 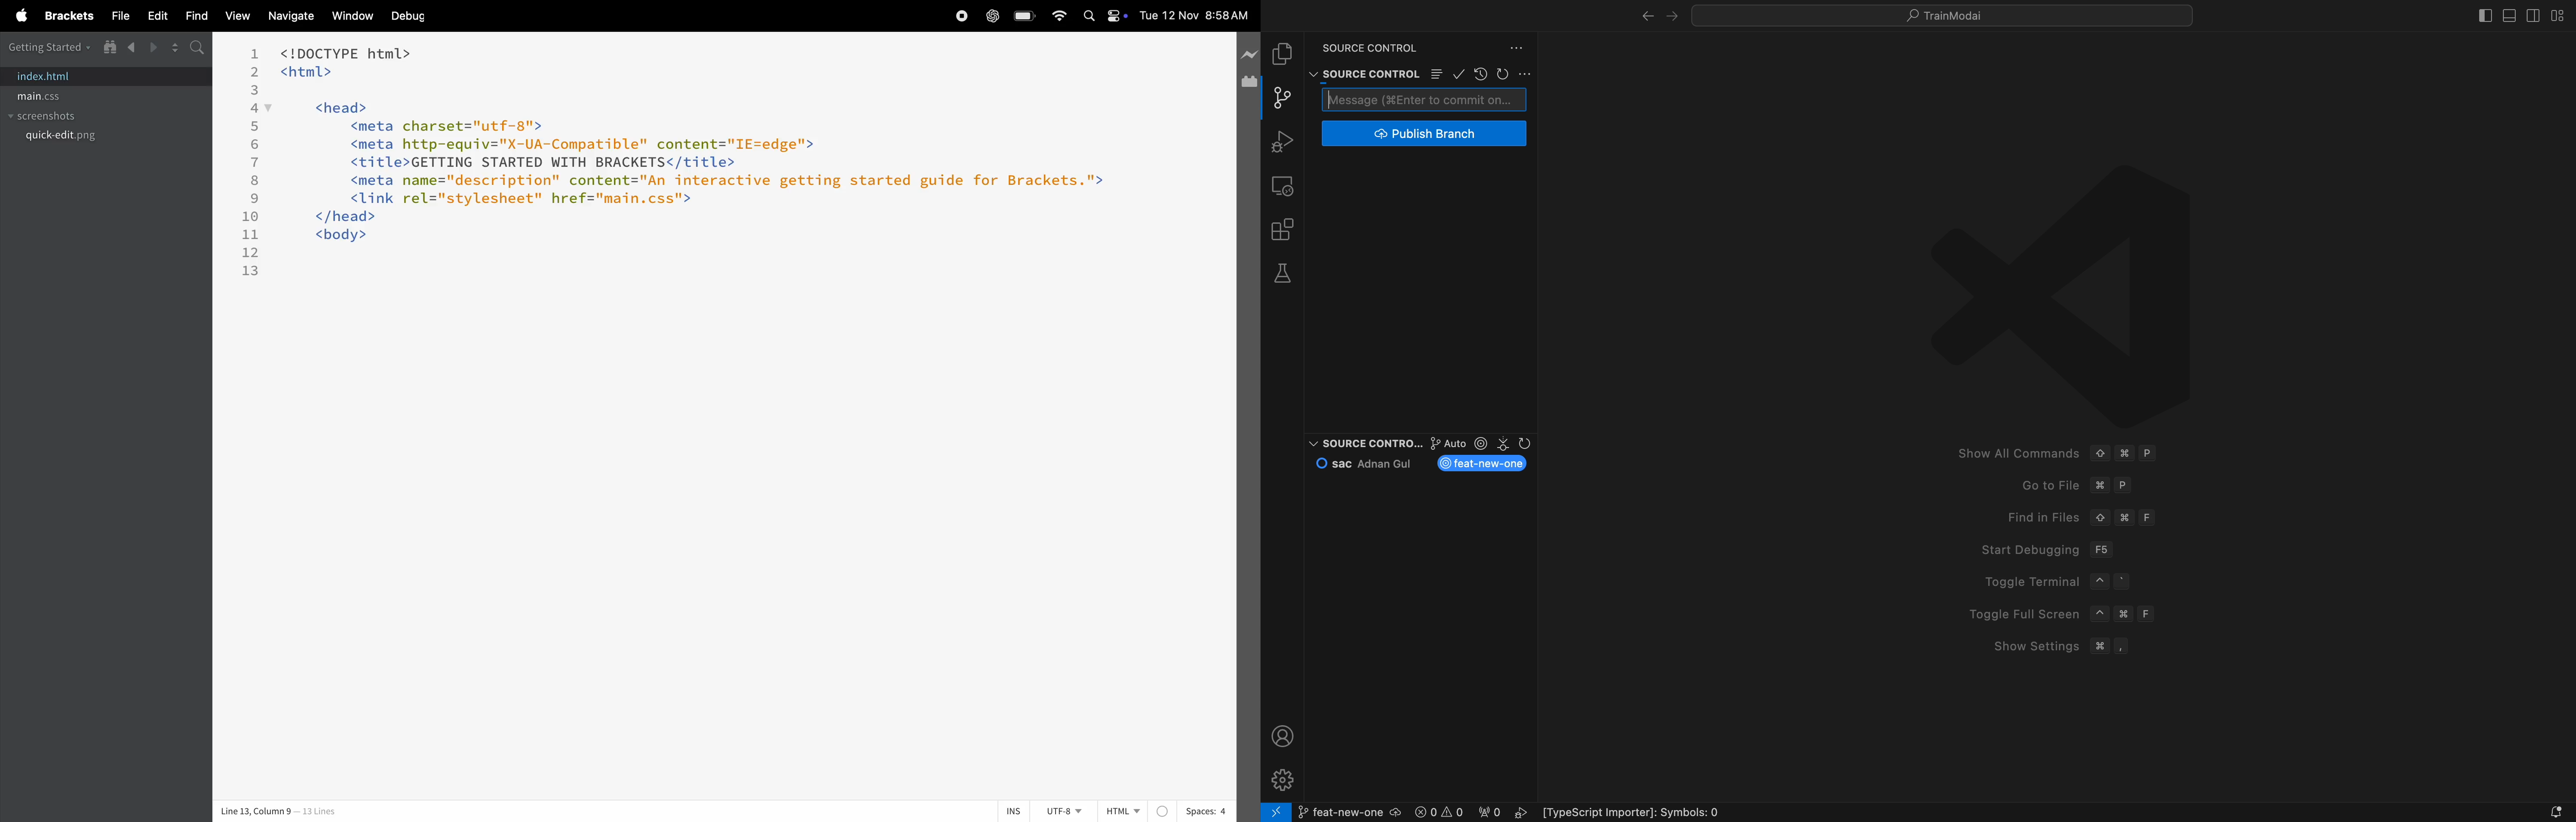 What do you see at coordinates (2532, 14) in the screenshot?
I see `toggle secondary bar` at bounding box center [2532, 14].